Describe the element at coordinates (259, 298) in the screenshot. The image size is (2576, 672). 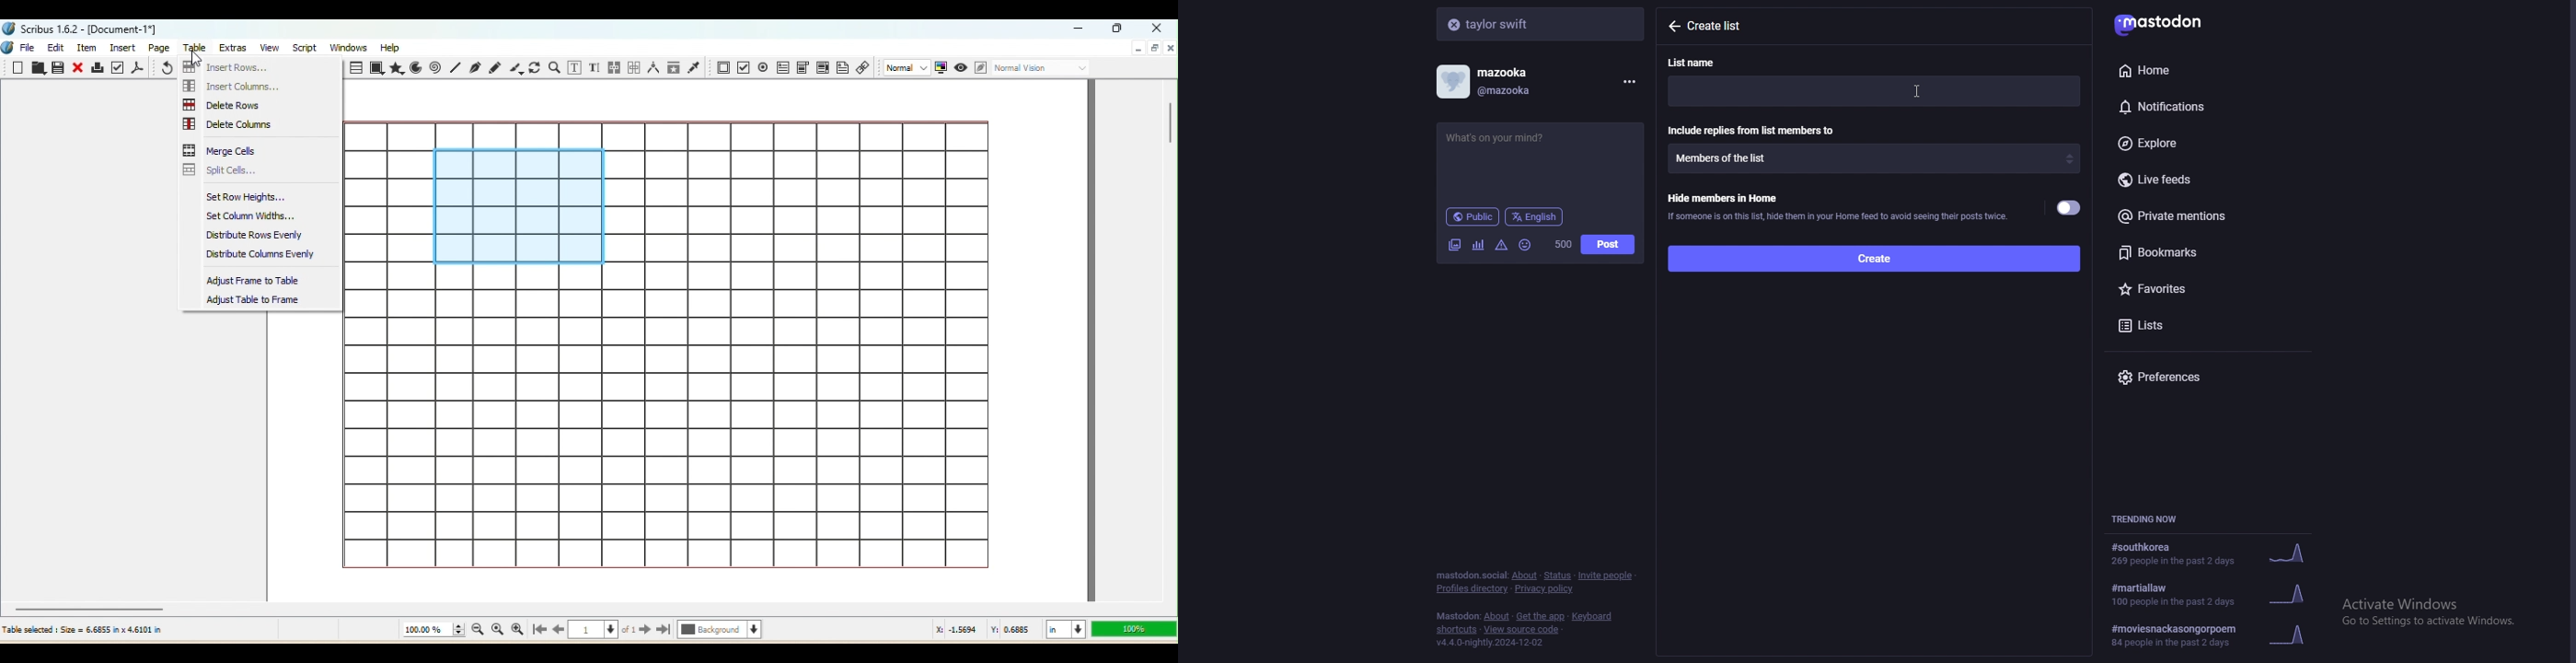
I see `Adjust table to frame` at that location.